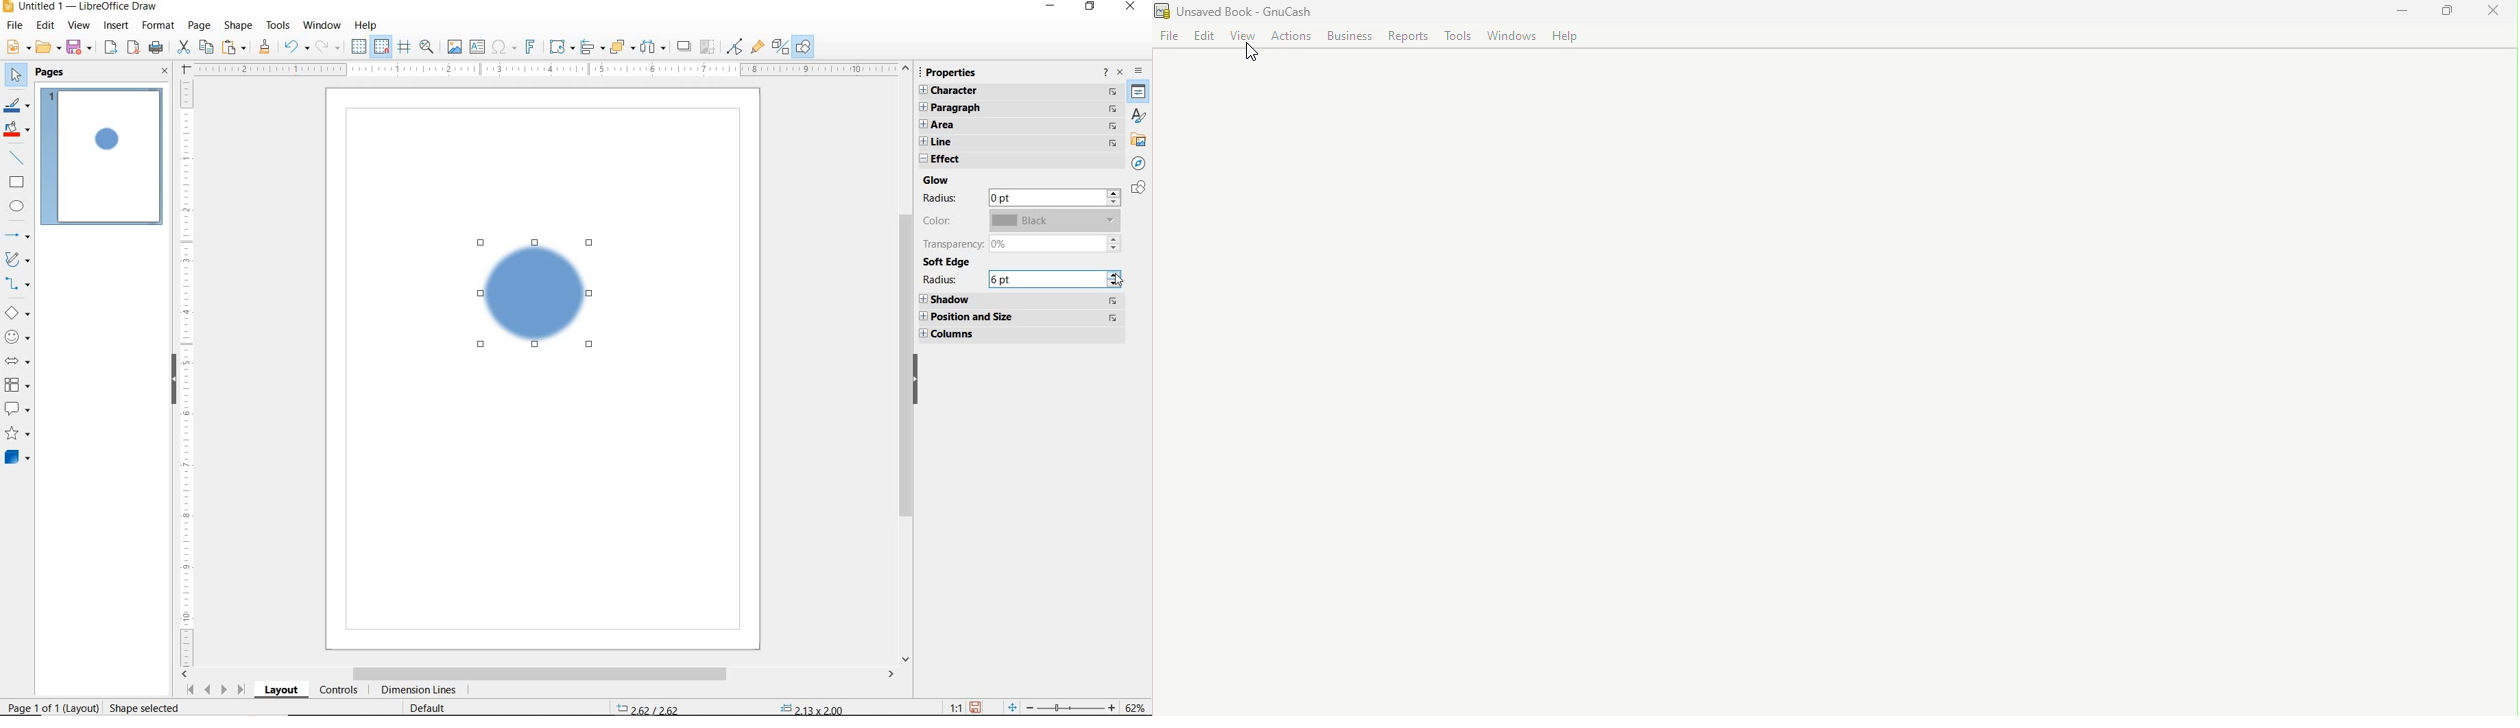 This screenshot has width=2520, height=728. What do you see at coordinates (166, 381) in the screenshot?
I see `hide` at bounding box center [166, 381].